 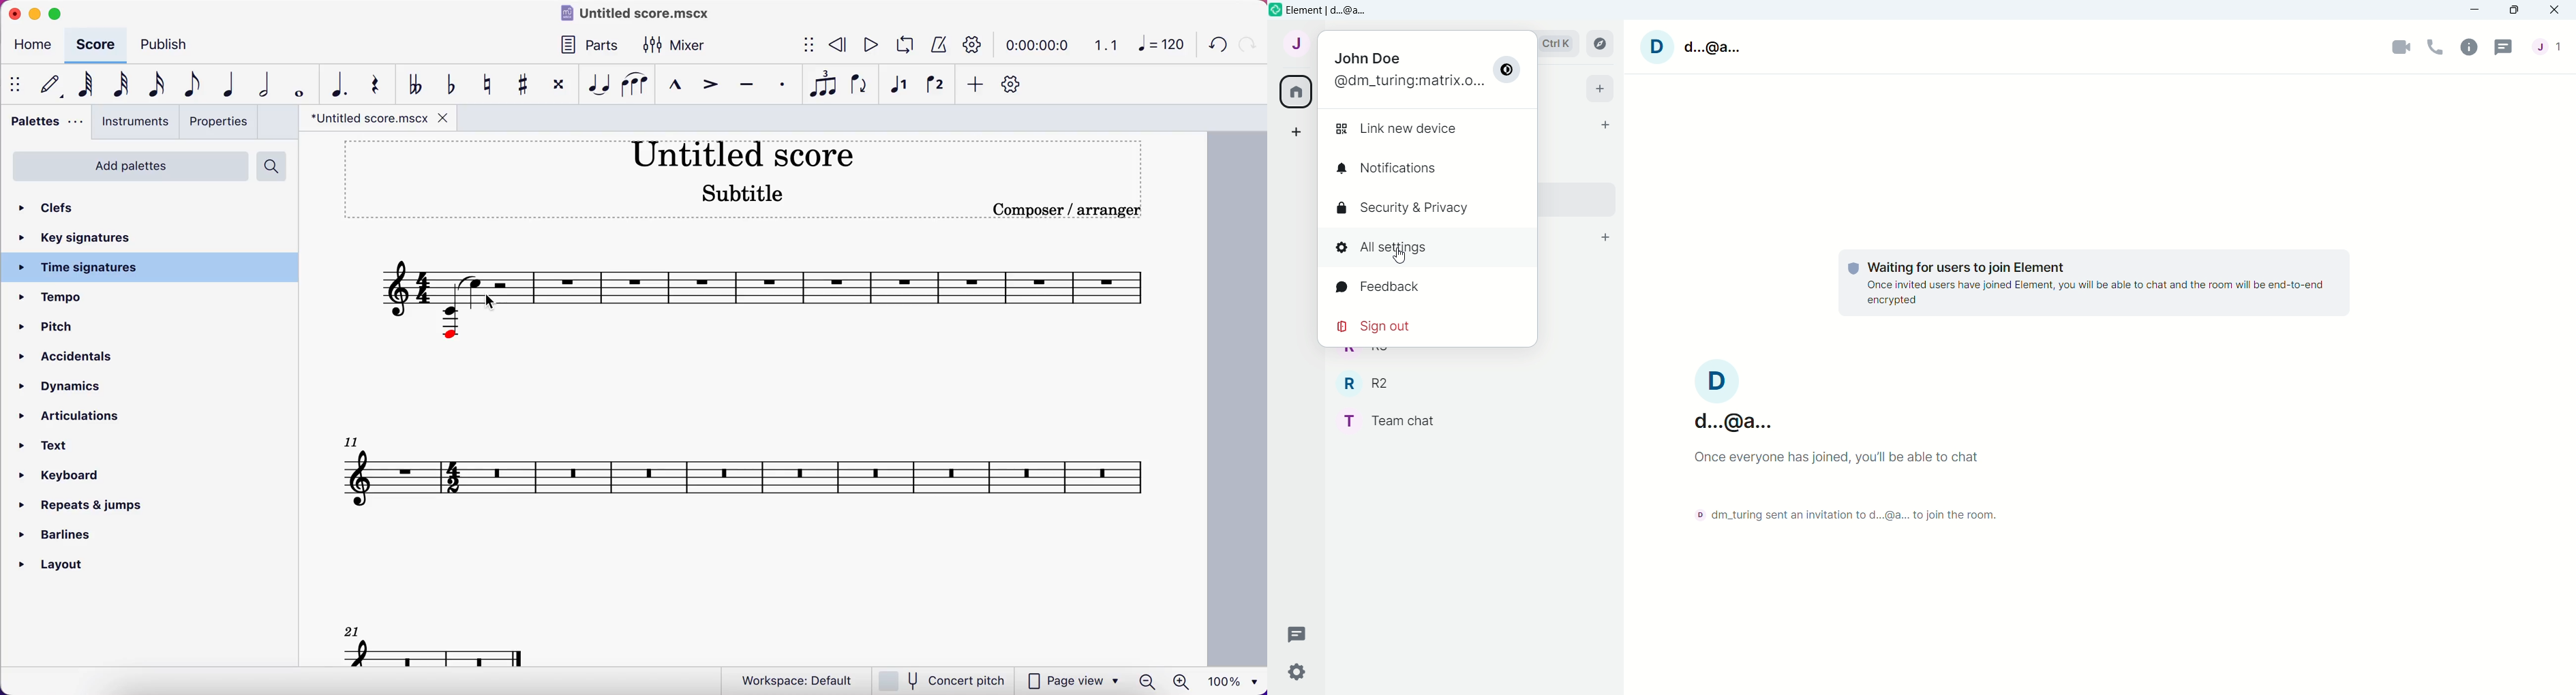 What do you see at coordinates (1378, 287) in the screenshot?
I see `Feedback` at bounding box center [1378, 287].